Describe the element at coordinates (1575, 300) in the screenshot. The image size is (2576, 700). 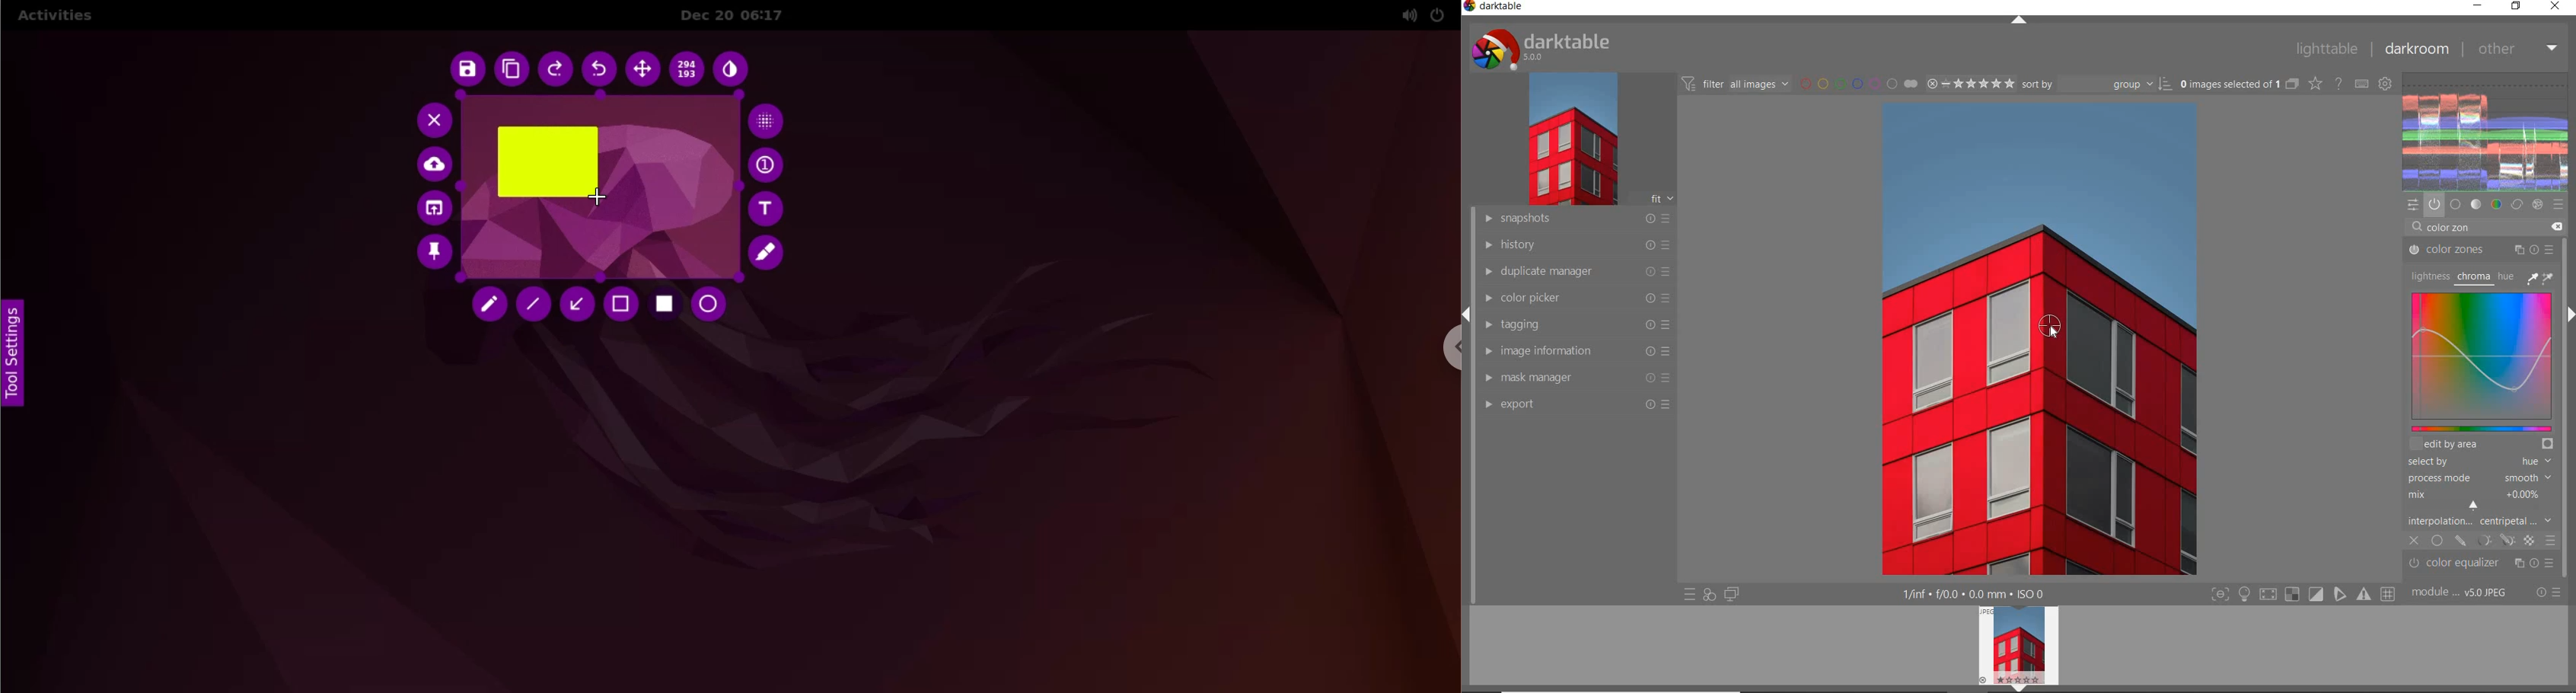
I see `color picker` at that location.